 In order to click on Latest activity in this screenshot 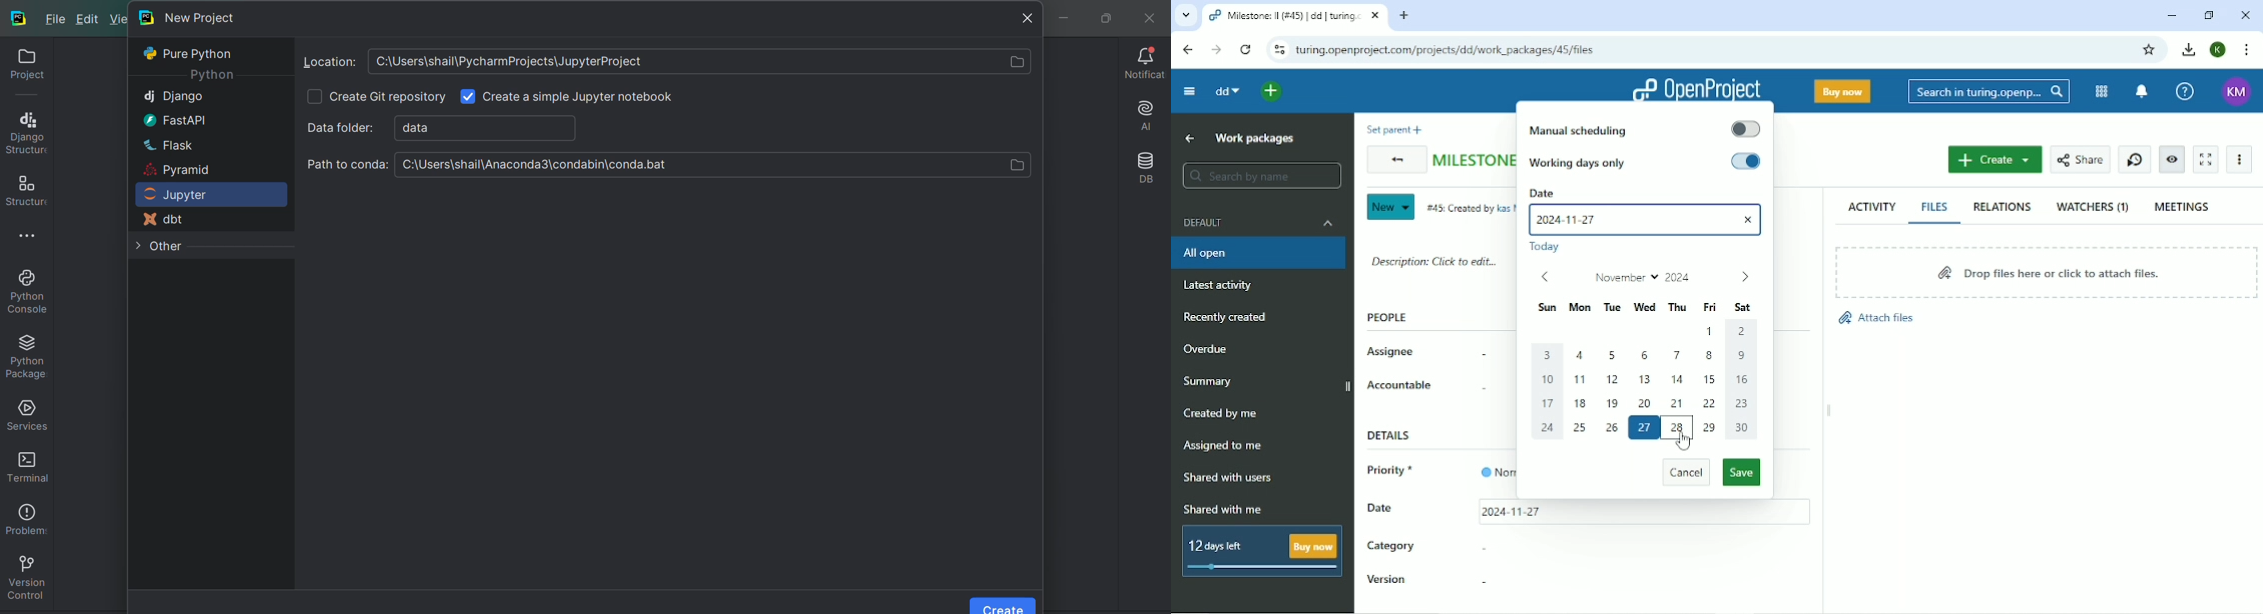, I will do `click(1224, 285)`.